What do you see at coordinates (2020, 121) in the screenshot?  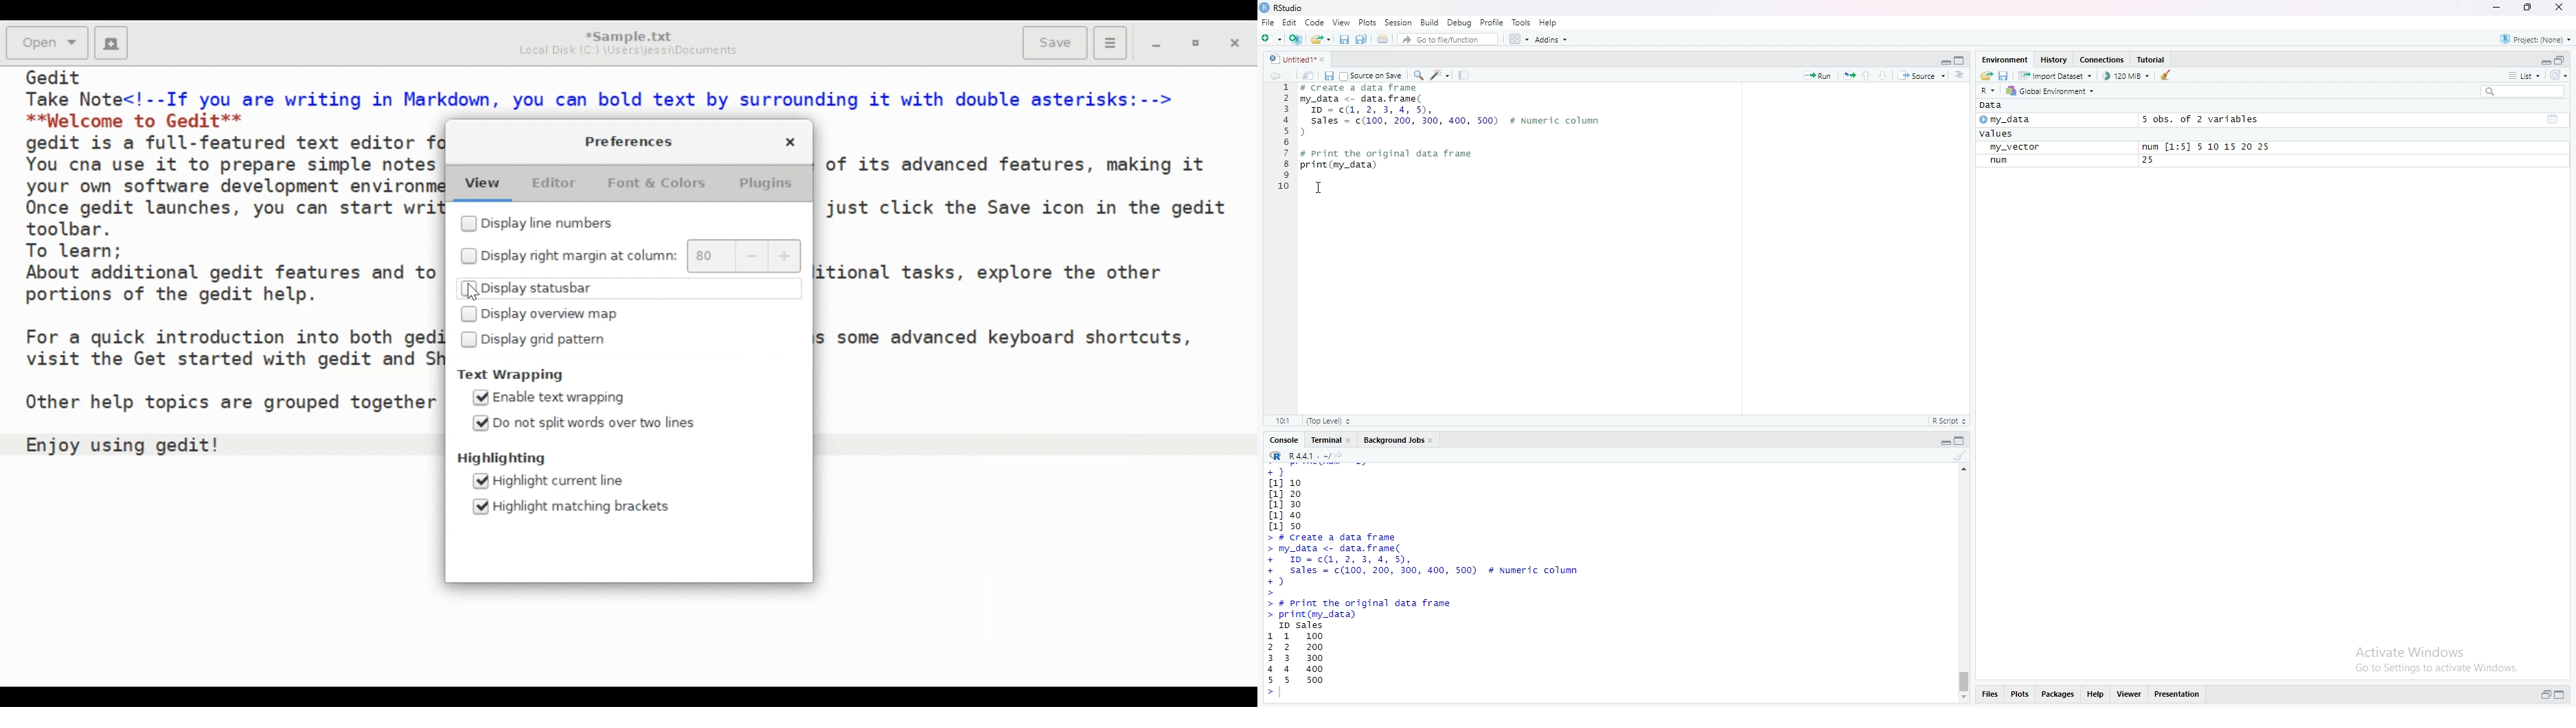 I see `my_data` at bounding box center [2020, 121].